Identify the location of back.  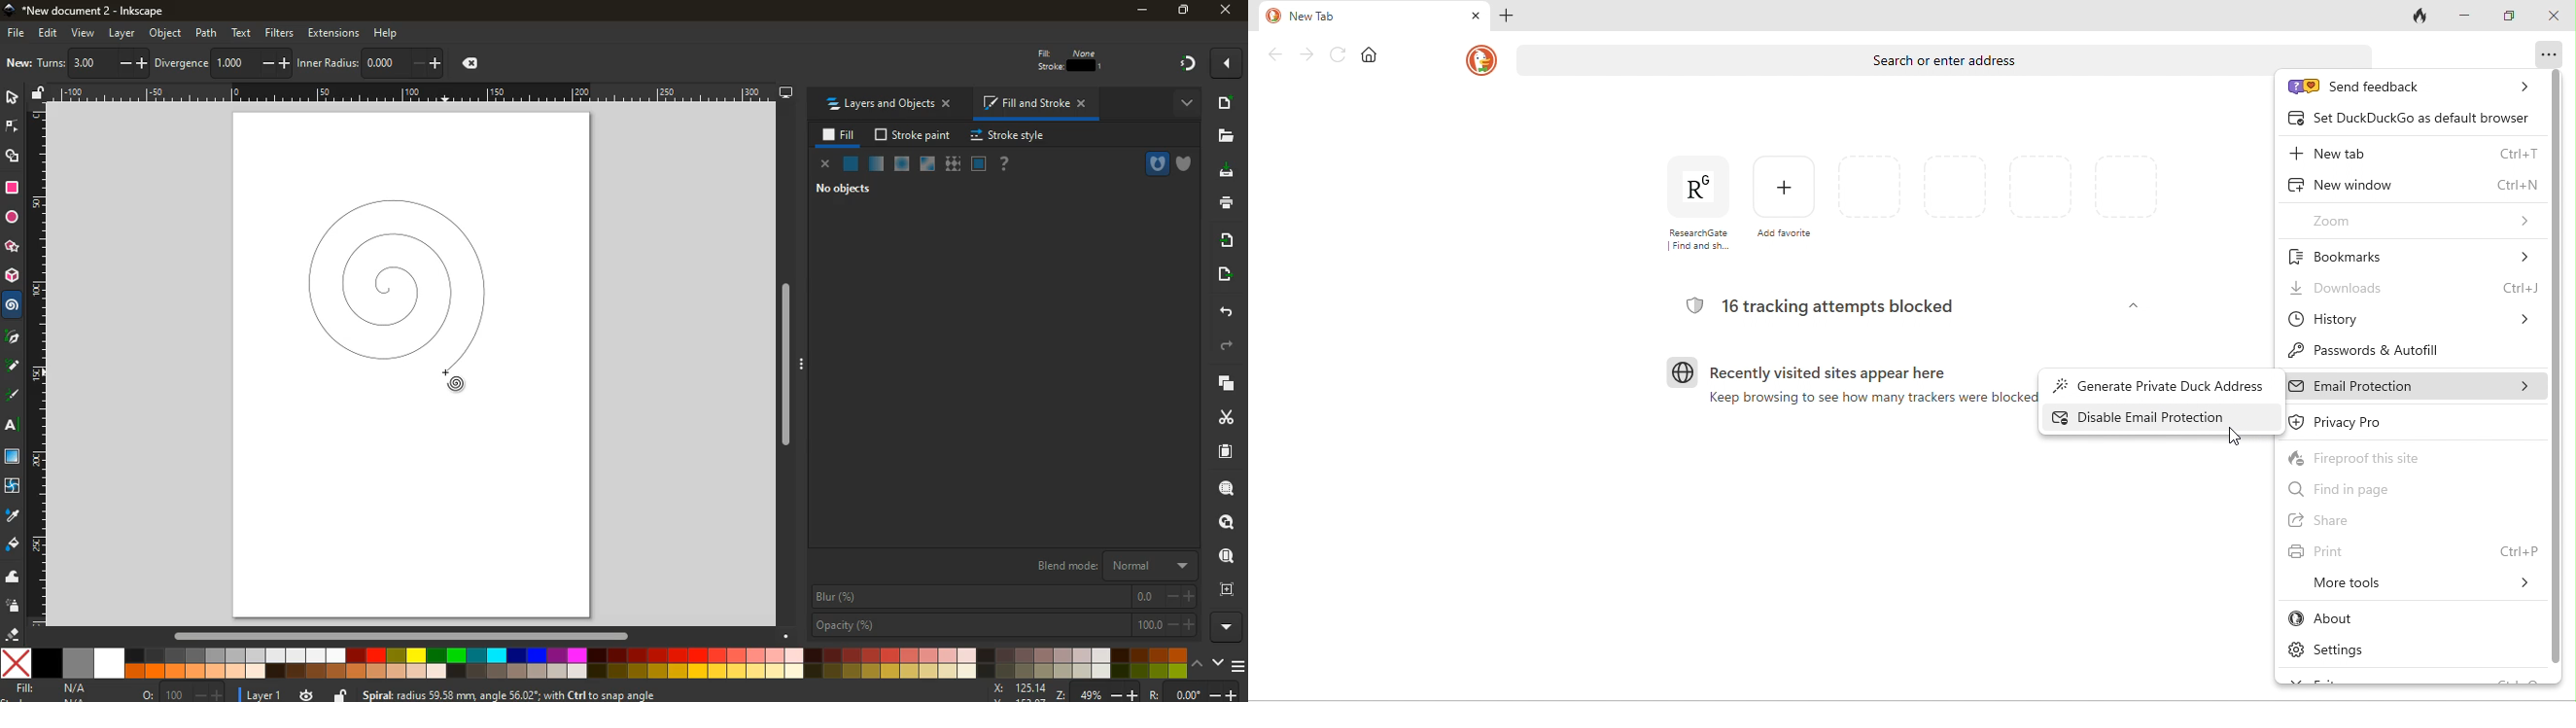
(1224, 312).